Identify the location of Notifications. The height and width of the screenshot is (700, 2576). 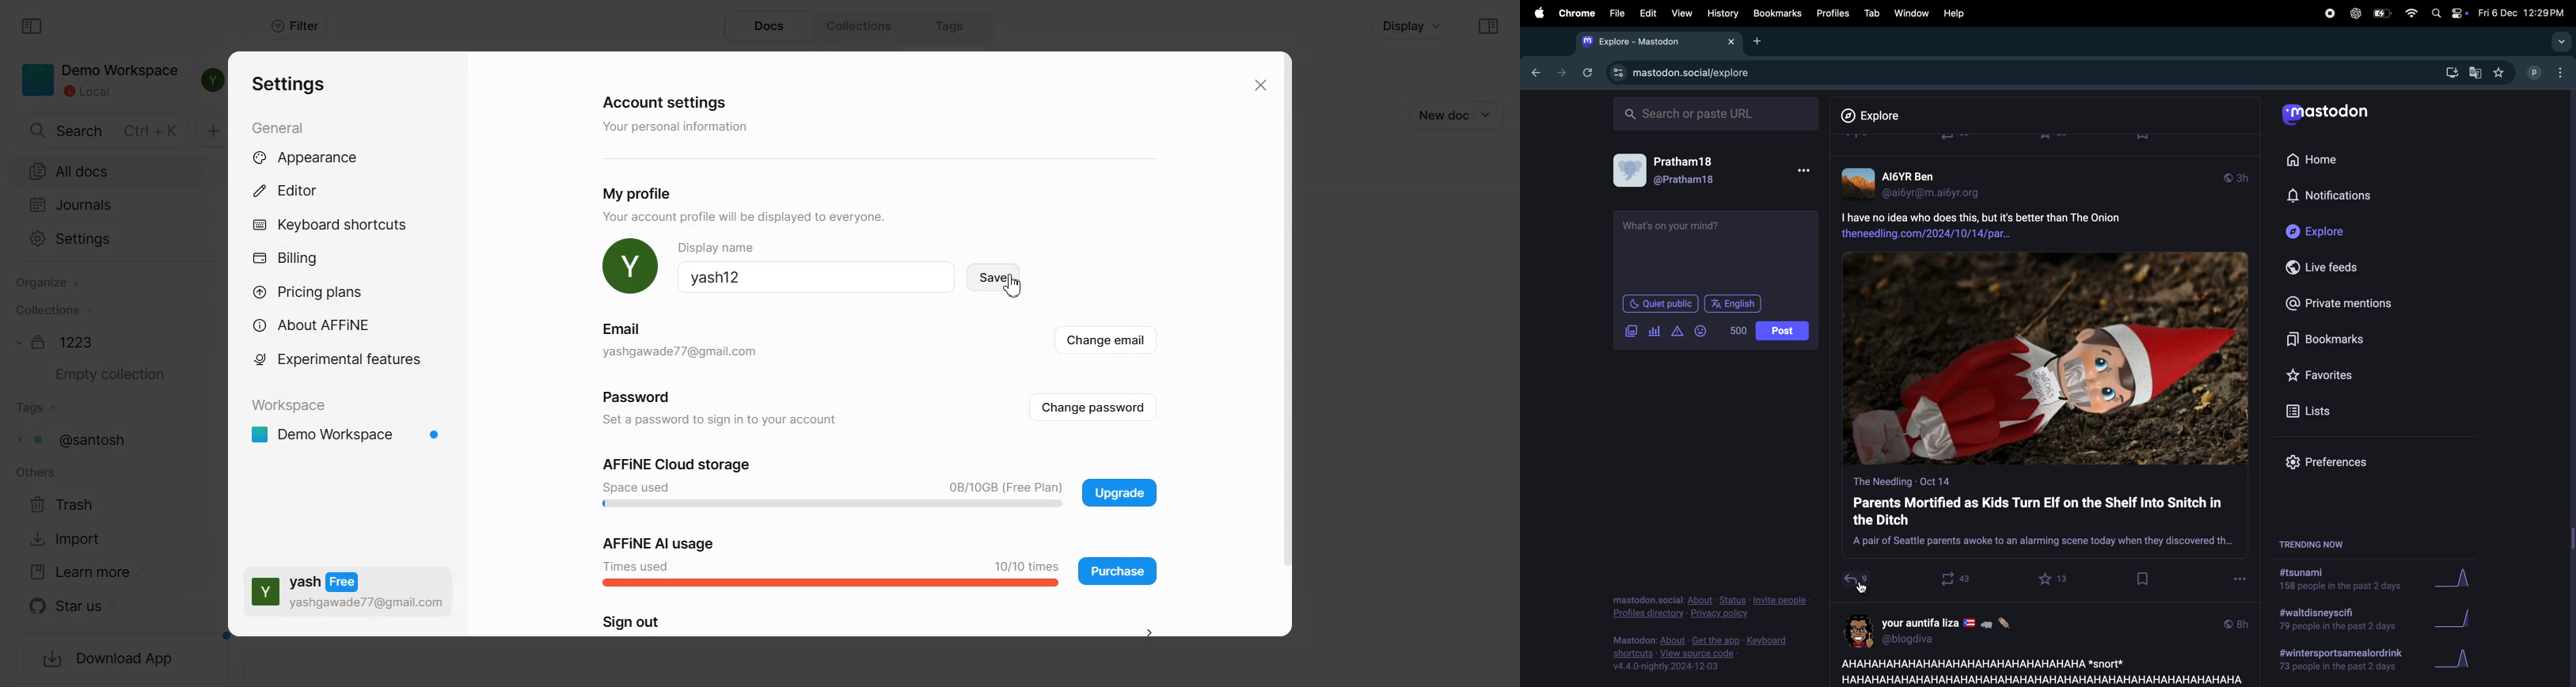
(2332, 196).